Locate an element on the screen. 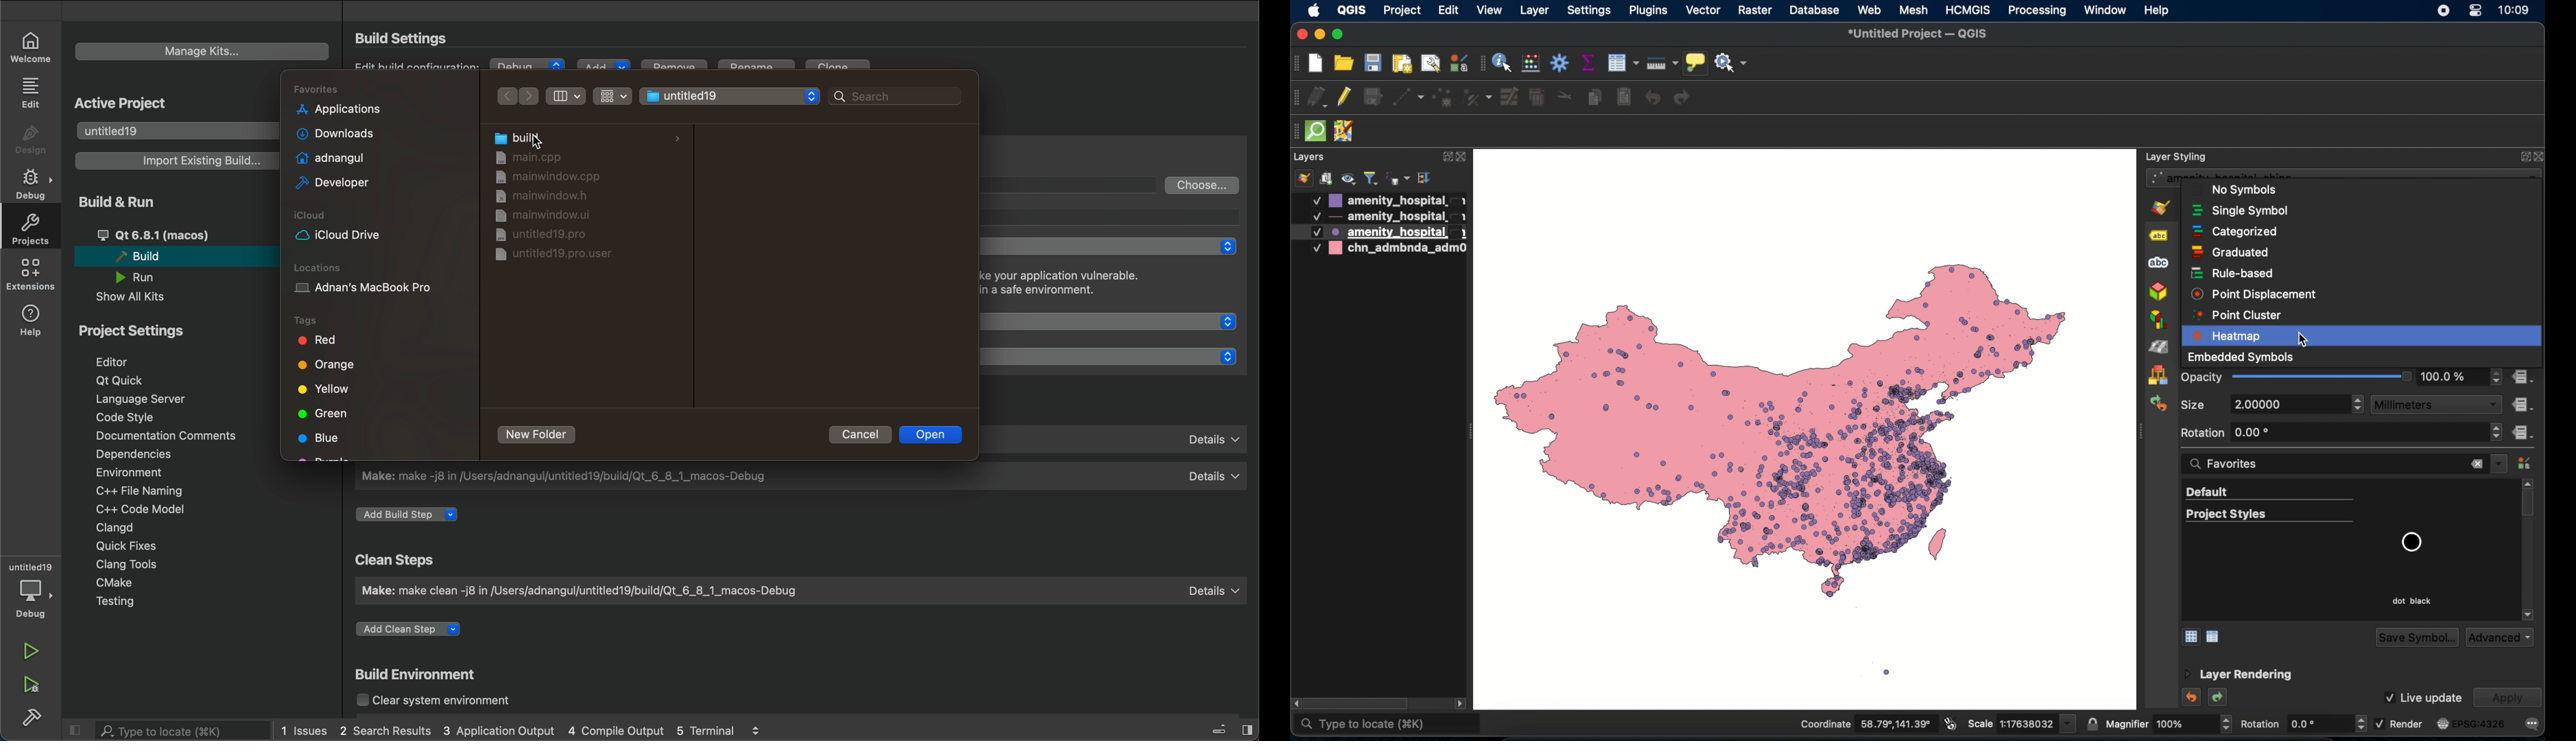  shading renderer is located at coordinates (2158, 346).